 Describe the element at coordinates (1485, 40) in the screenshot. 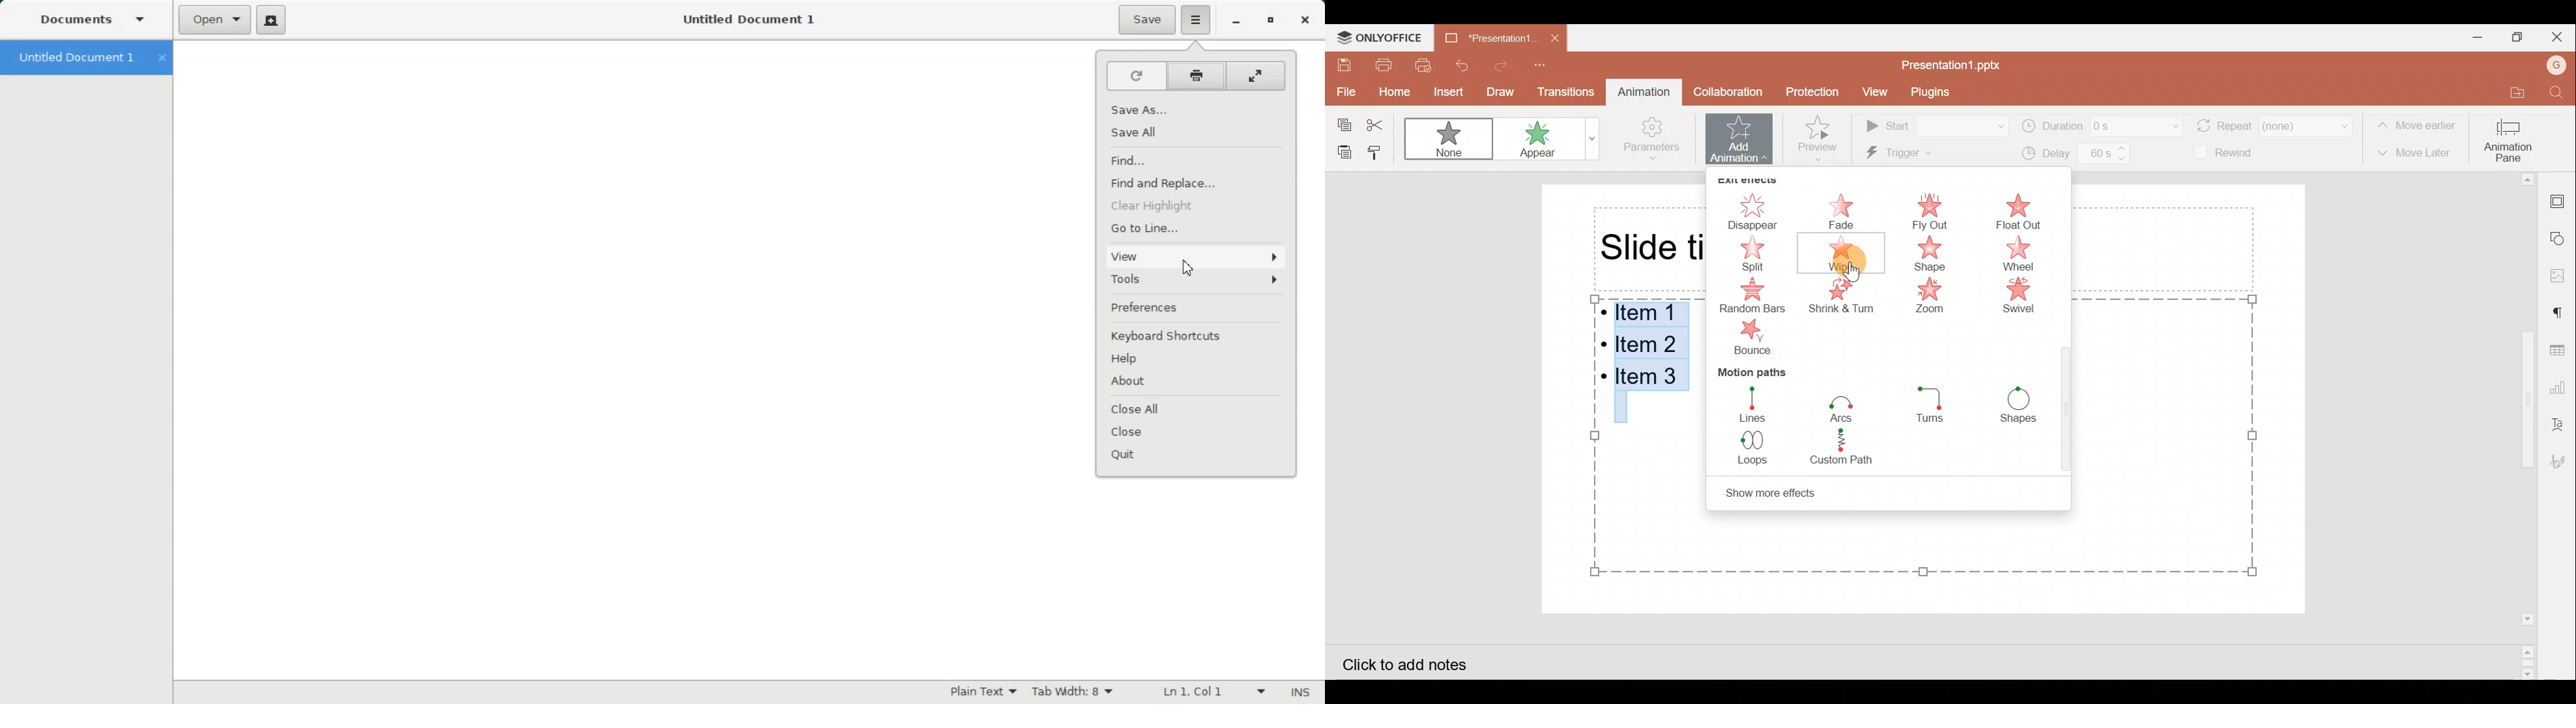

I see `Presentation1.` at that location.